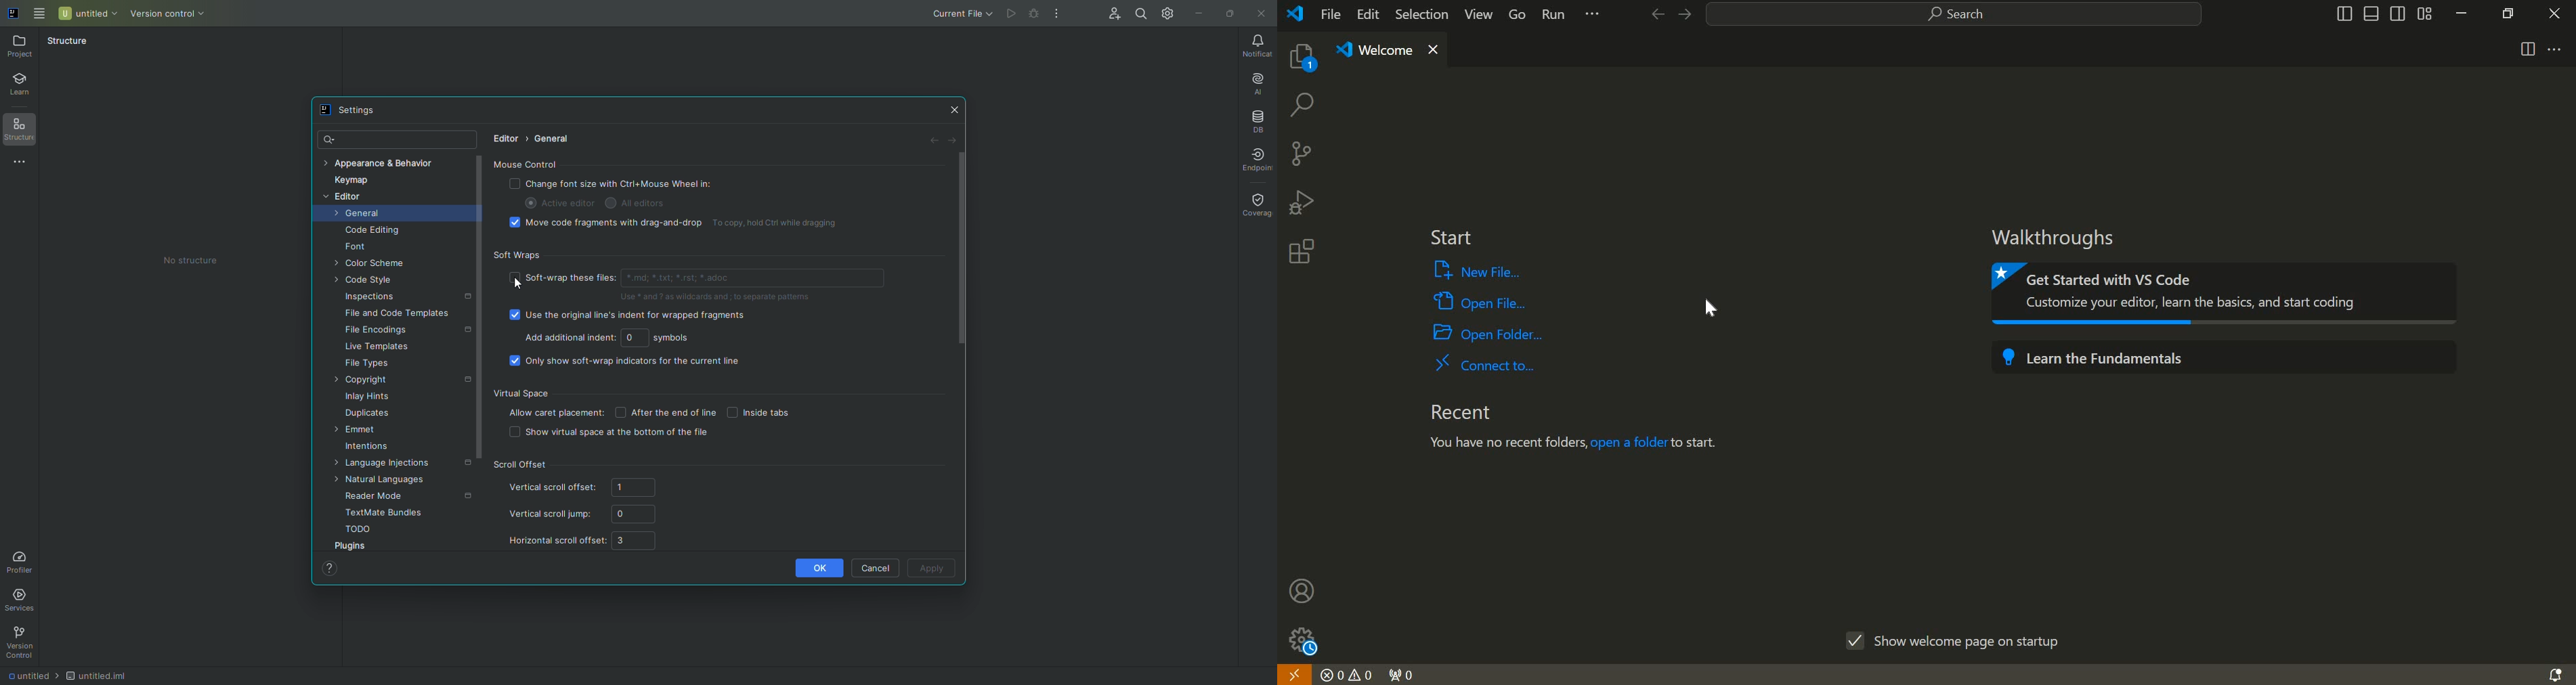  I want to click on restore down, so click(2504, 12).